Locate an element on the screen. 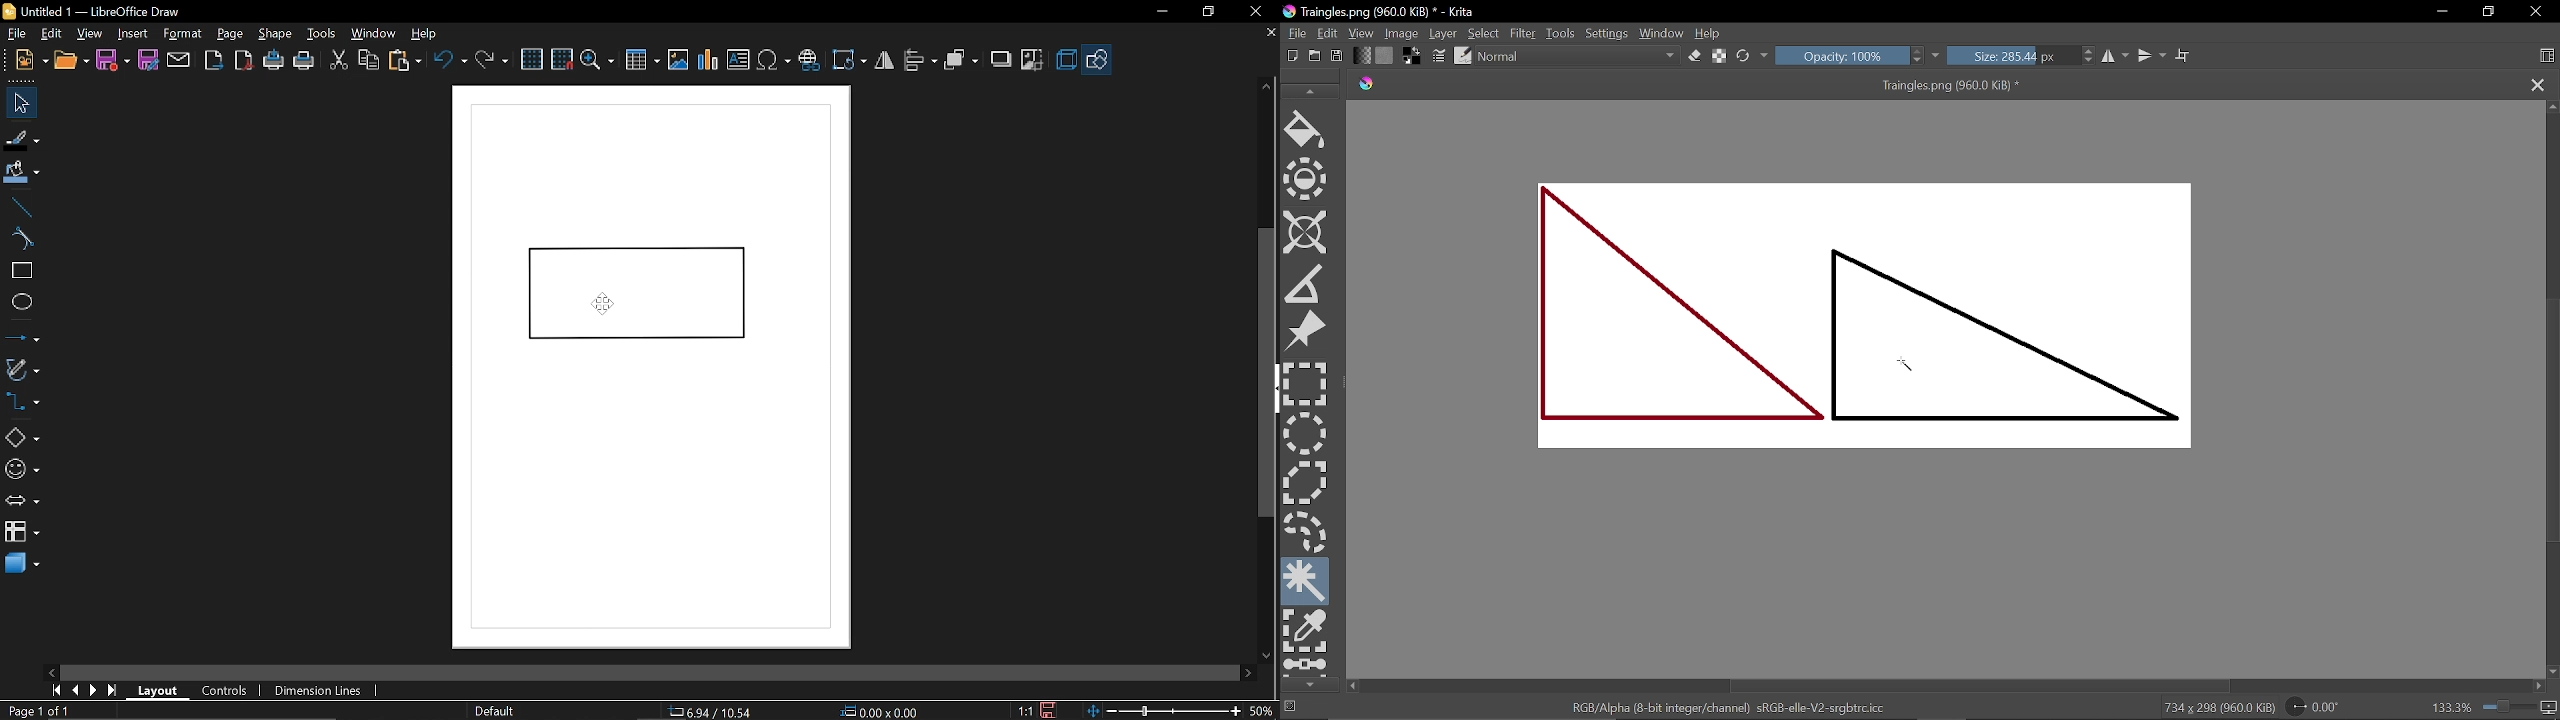 The image size is (2576, 728). save is located at coordinates (1054, 710).